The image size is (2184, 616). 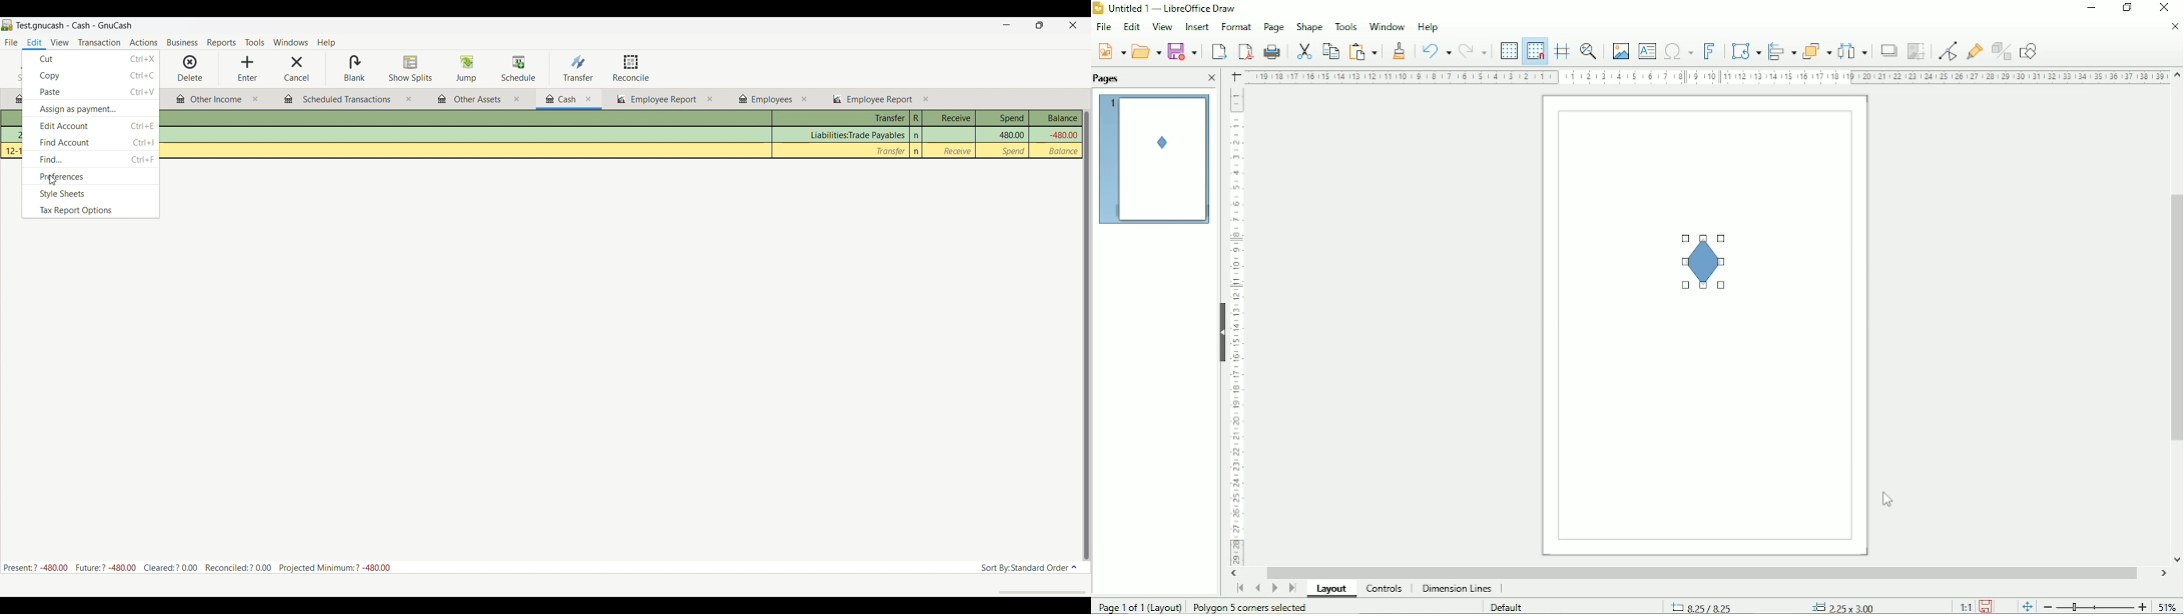 What do you see at coordinates (2173, 321) in the screenshot?
I see `Vertical scrollbar` at bounding box center [2173, 321].